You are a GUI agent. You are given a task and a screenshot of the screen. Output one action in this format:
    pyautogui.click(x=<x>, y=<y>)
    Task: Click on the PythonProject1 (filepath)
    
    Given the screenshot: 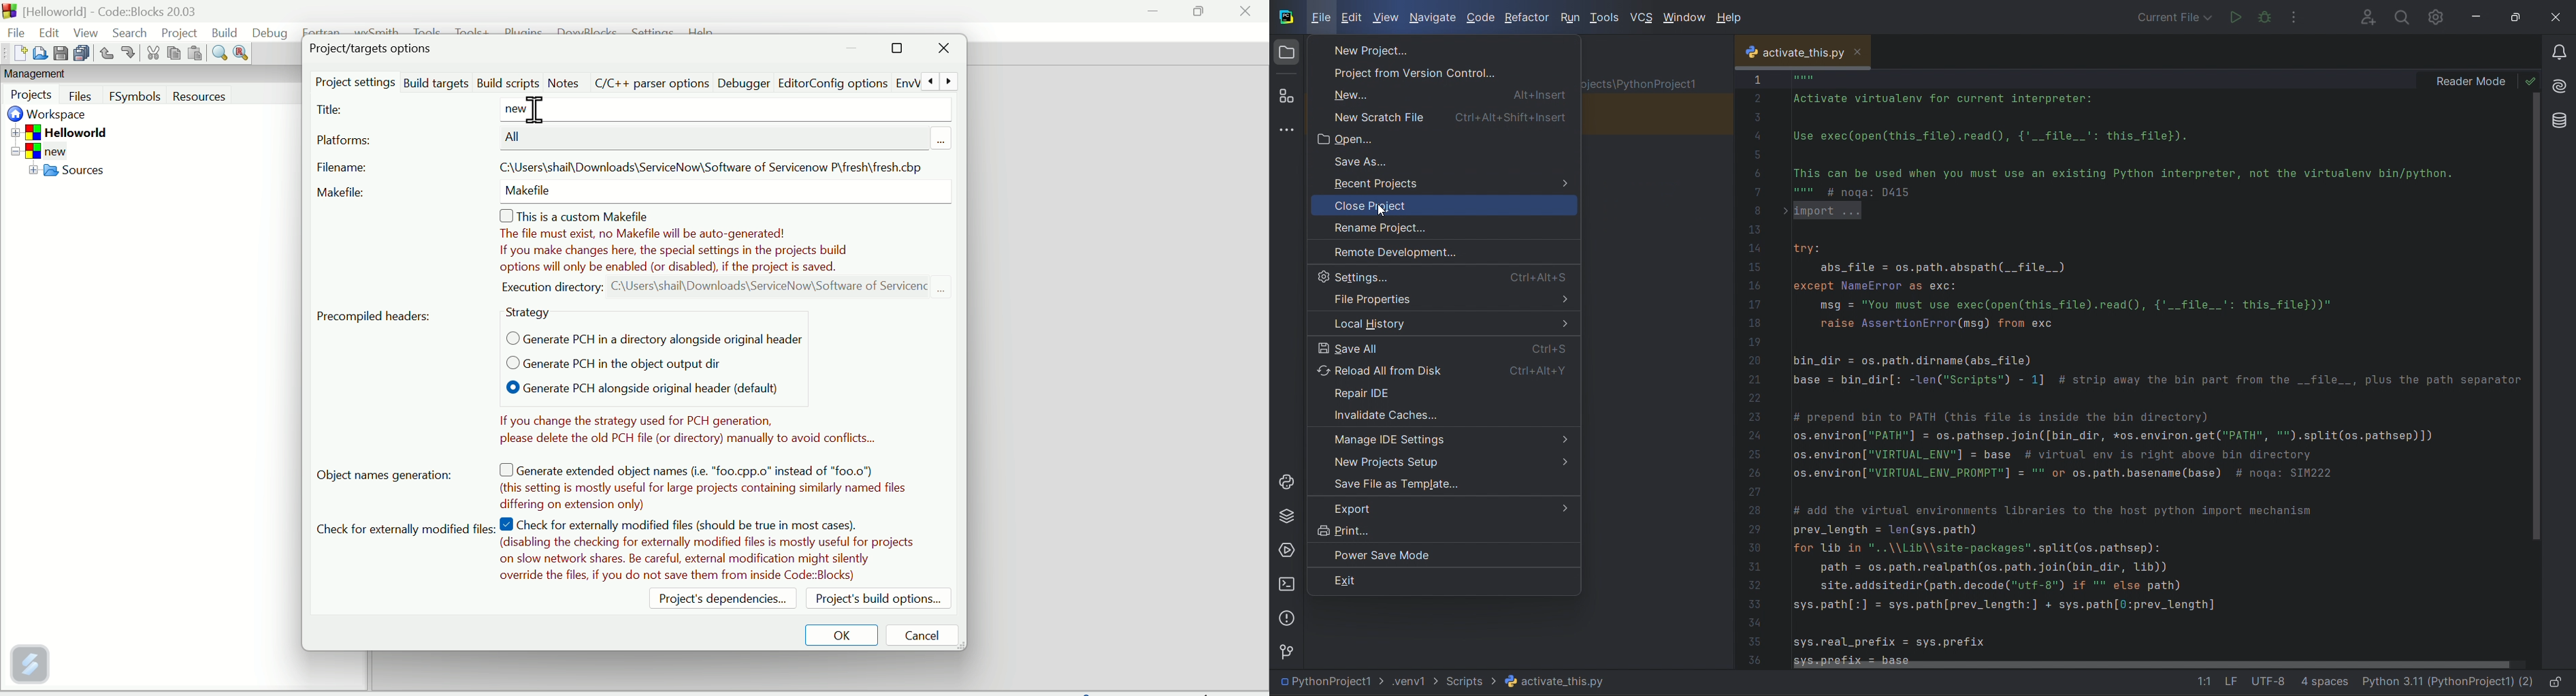 What is the action you would take?
    pyautogui.click(x=1444, y=683)
    